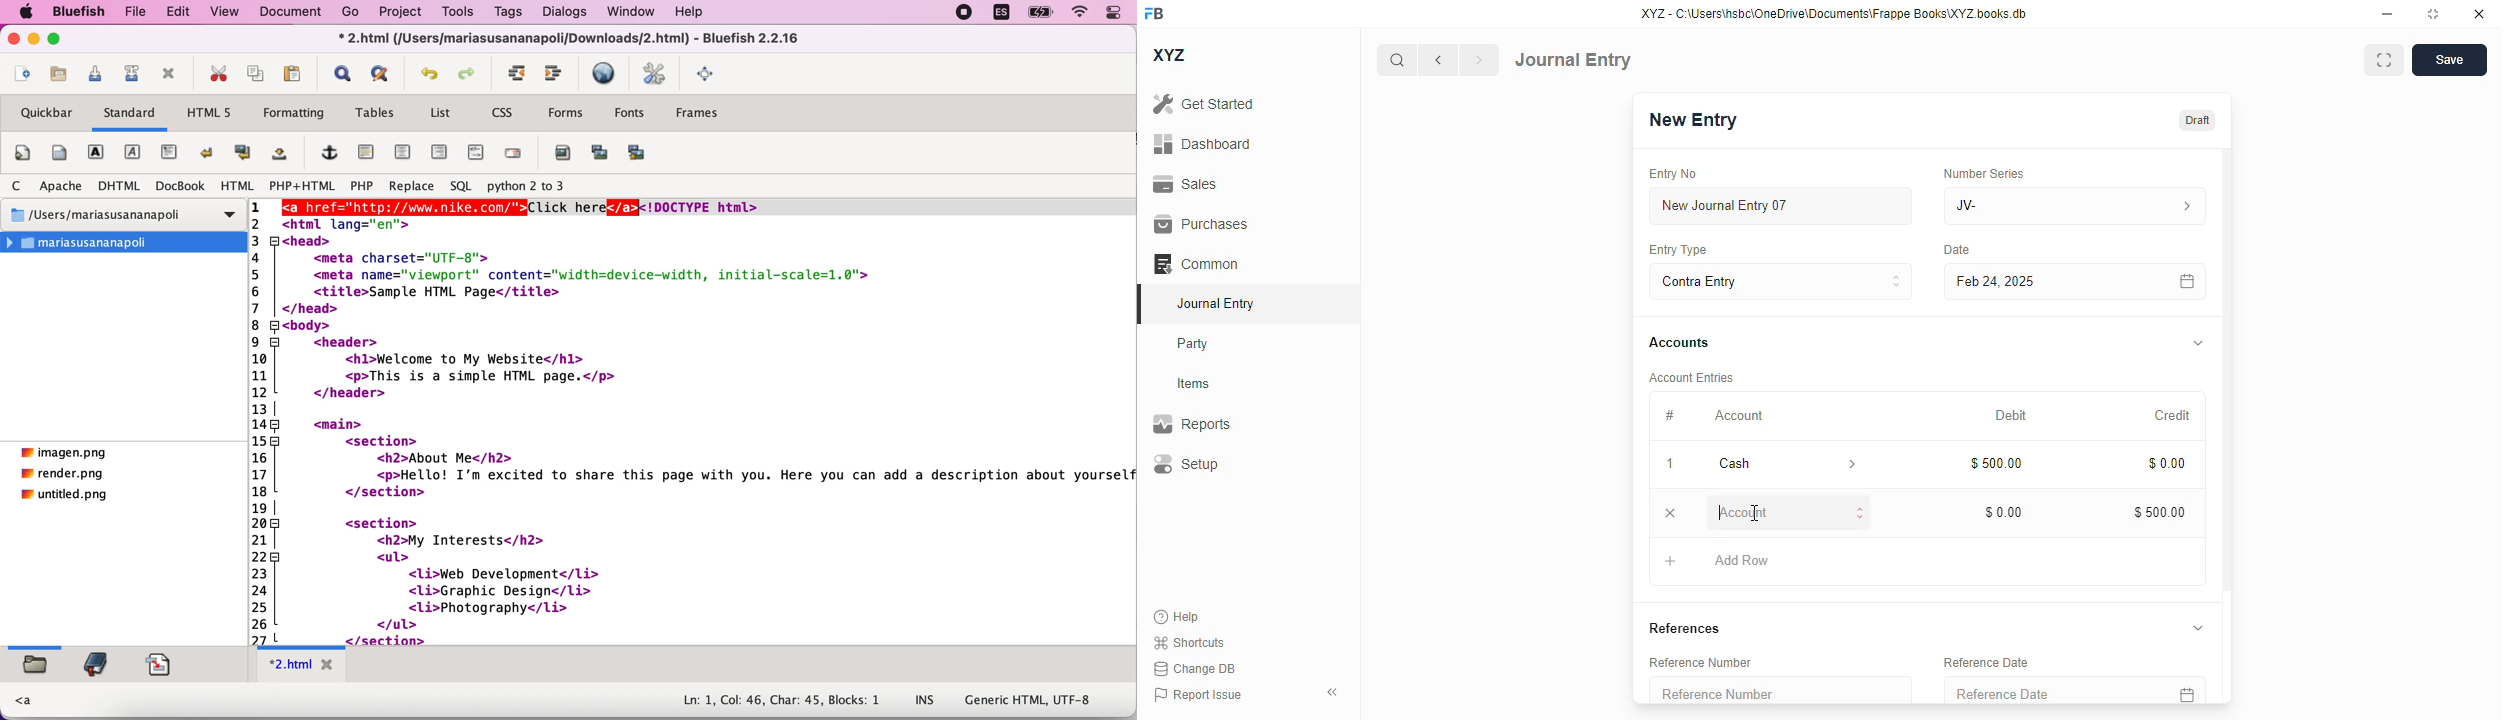 This screenshot has width=2520, height=728. What do you see at coordinates (133, 72) in the screenshot?
I see `save as` at bounding box center [133, 72].